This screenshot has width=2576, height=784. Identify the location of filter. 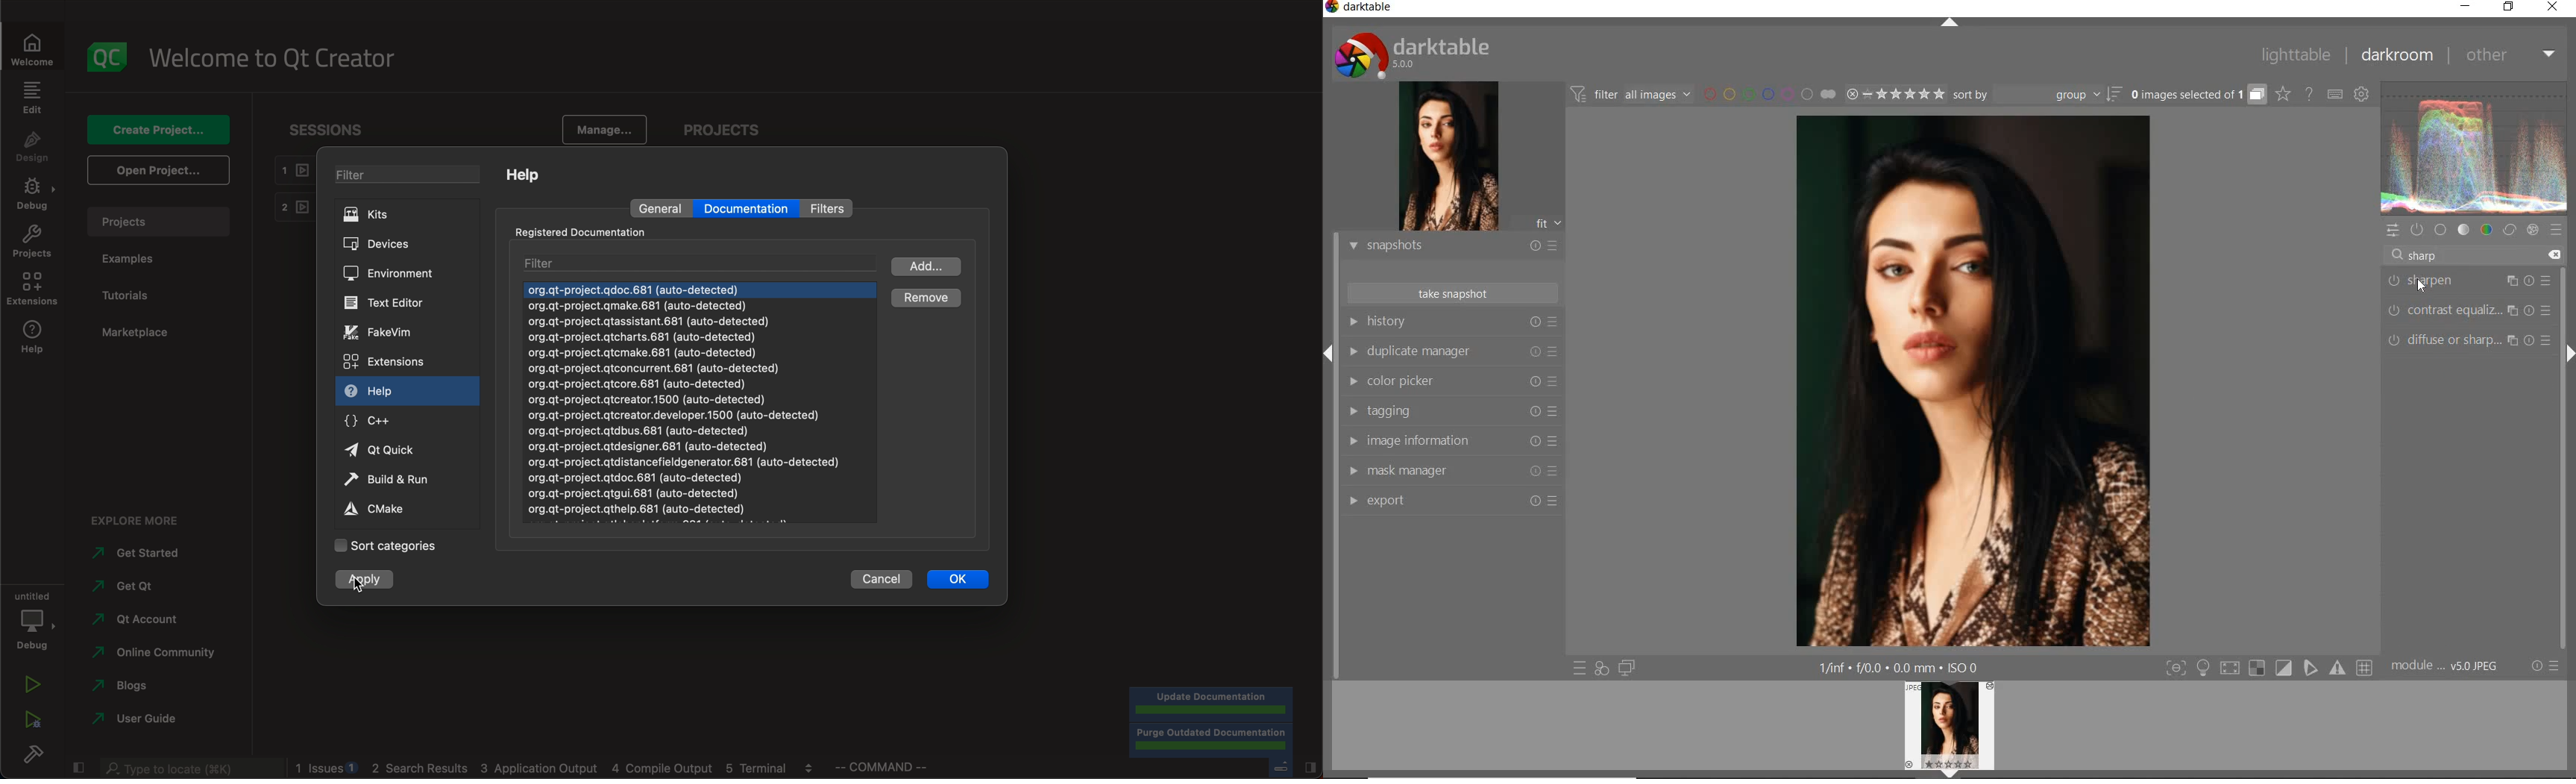
(411, 175).